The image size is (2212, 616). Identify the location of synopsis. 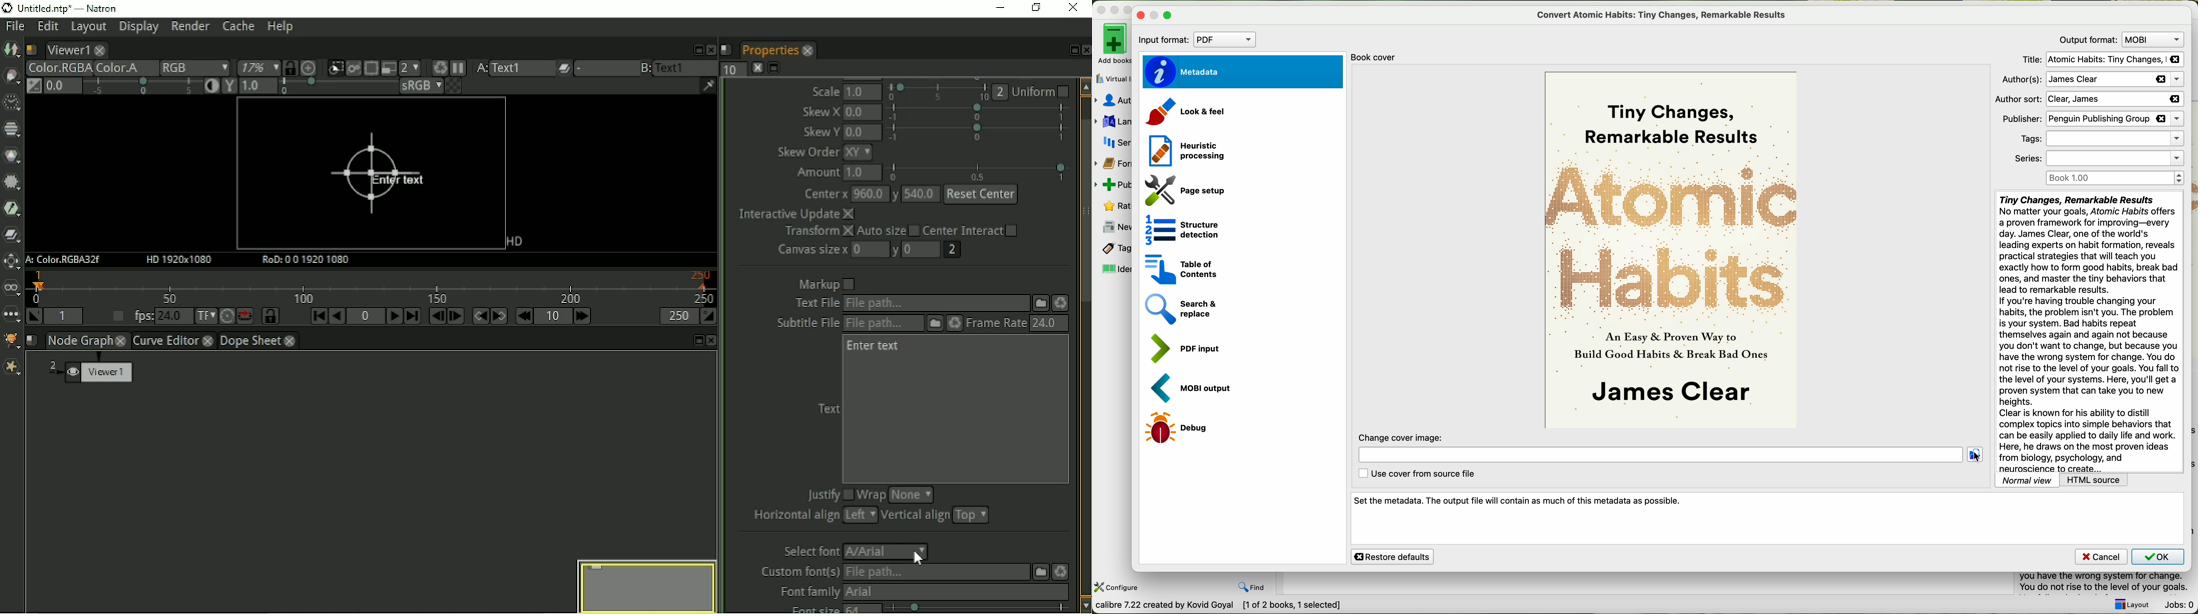
(2089, 332).